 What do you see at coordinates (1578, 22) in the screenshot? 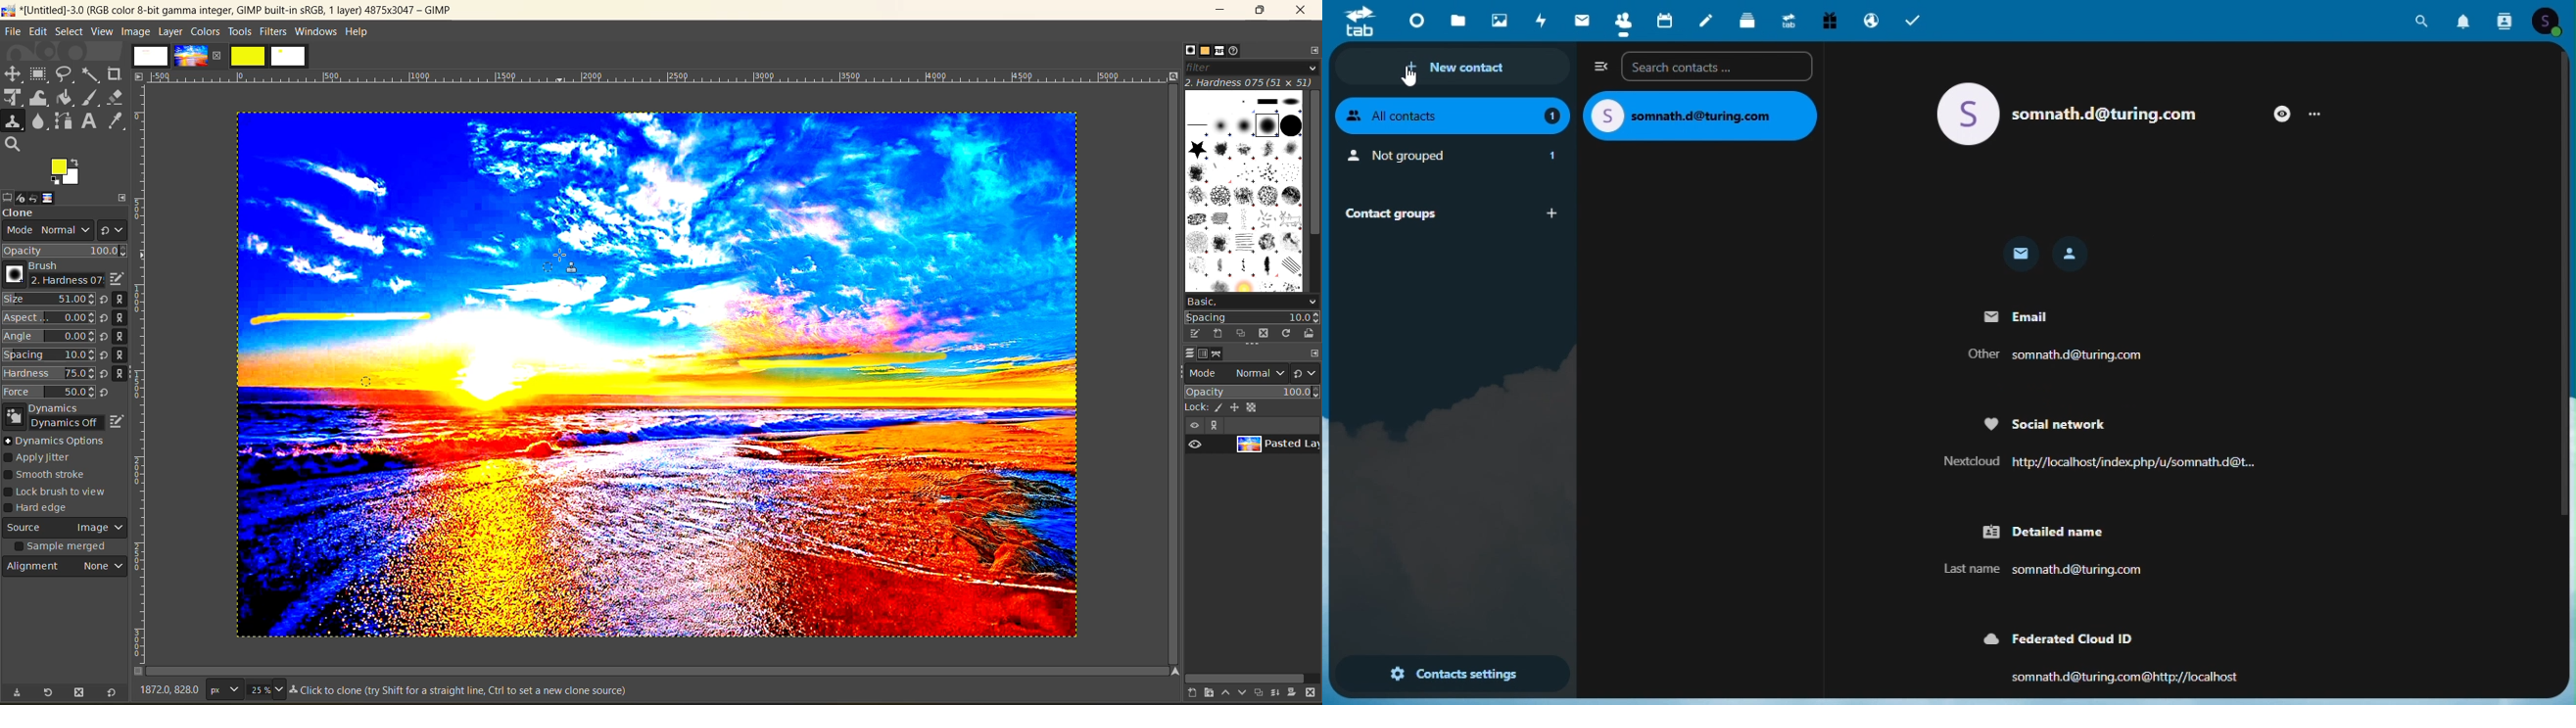
I see `Mail` at bounding box center [1578, 22].